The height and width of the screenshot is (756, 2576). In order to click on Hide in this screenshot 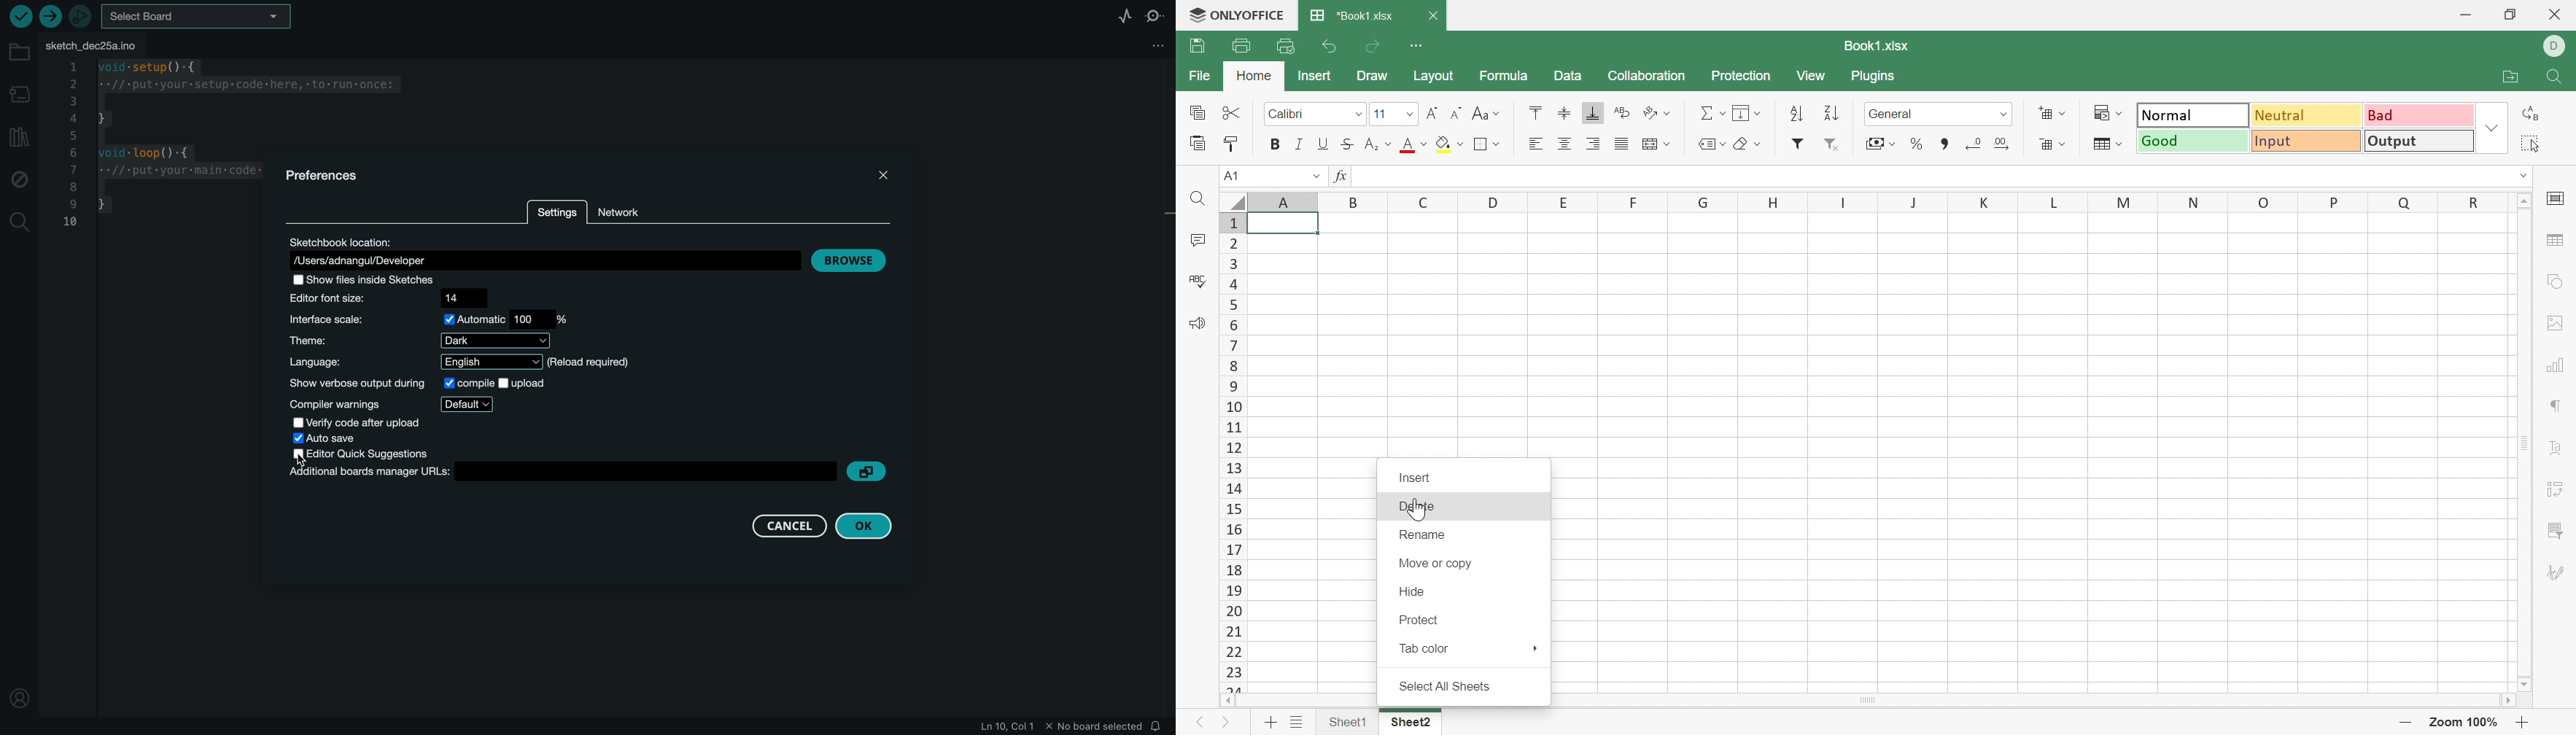, I will do `click(1413, 590)`.